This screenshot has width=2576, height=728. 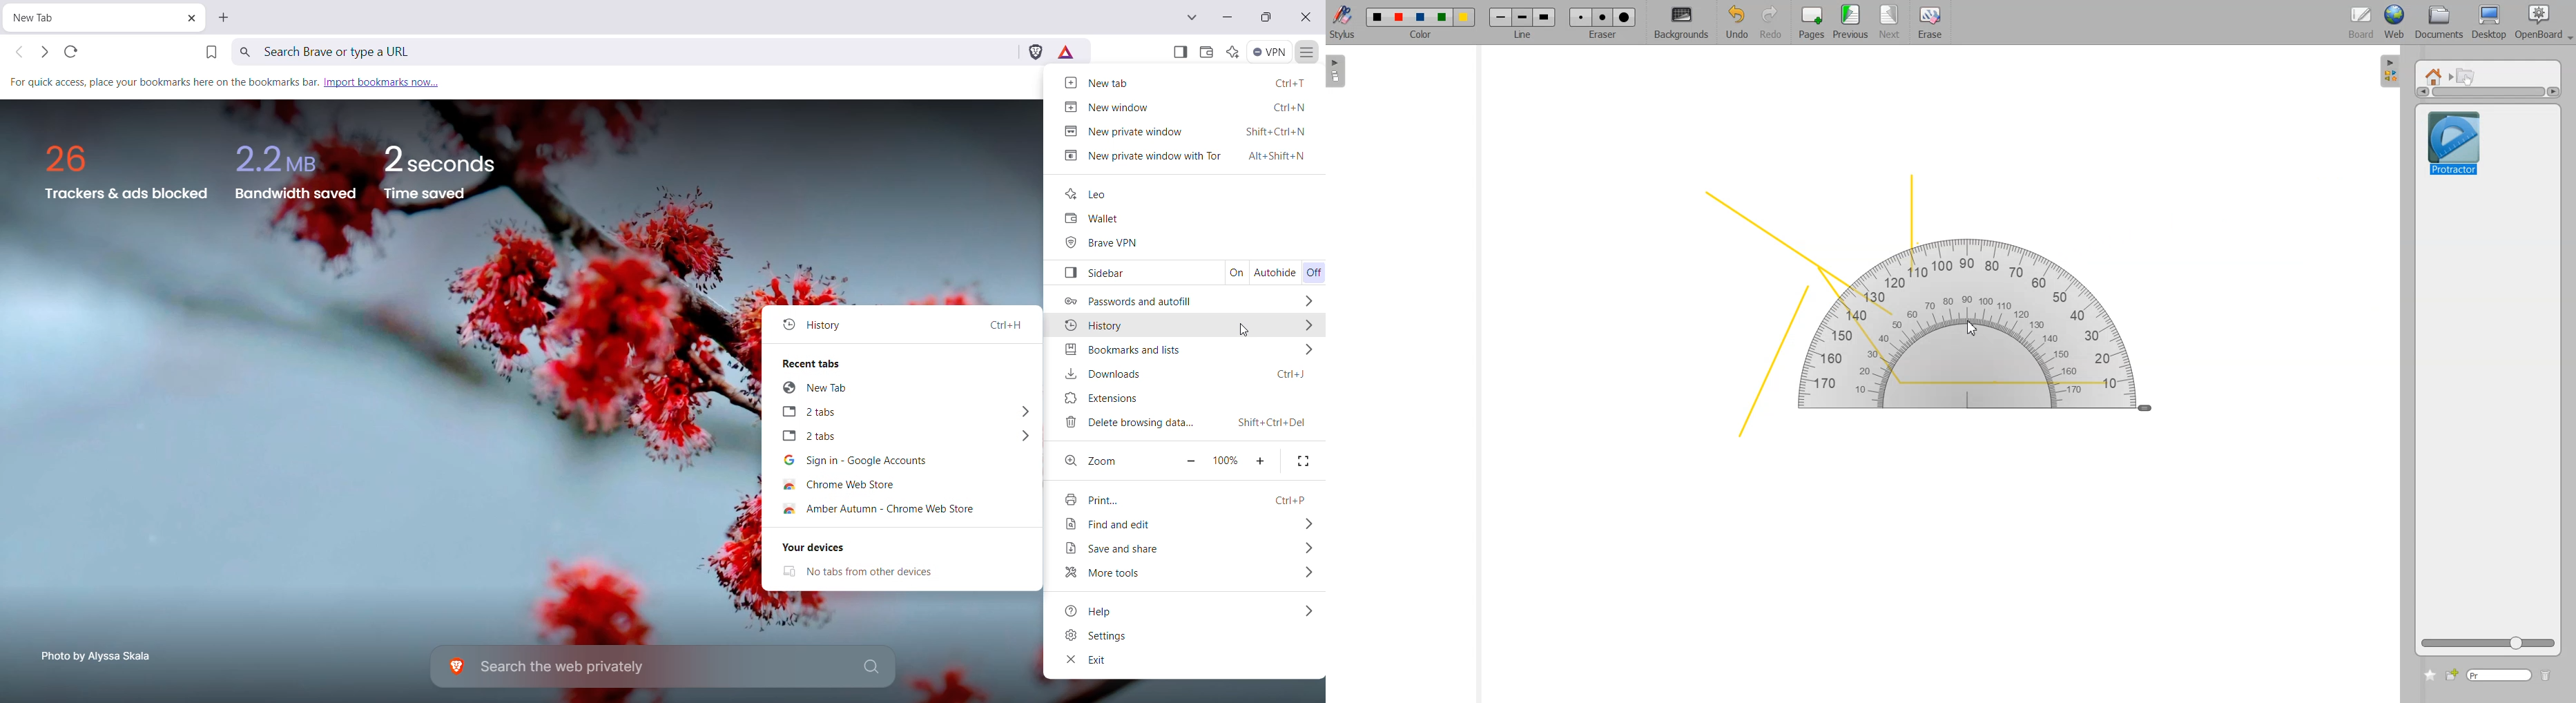 I want to click on New private window, so click(x=1186, y=131).